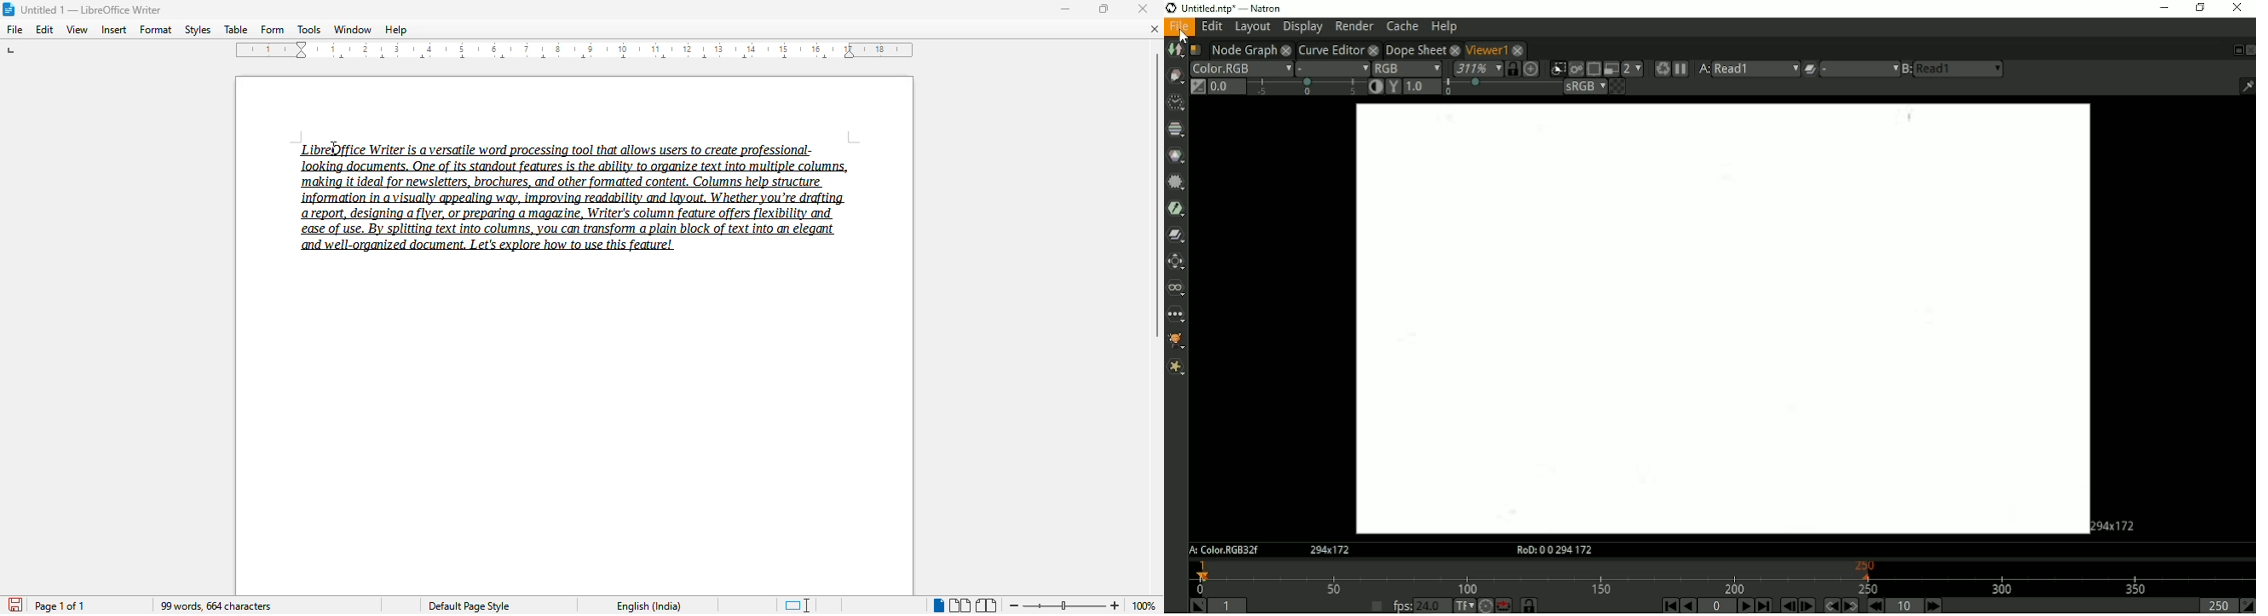 The height and width of the screenshot is (616, 2268). What do you see at coordinates (14, 29) in the screenshot?
I see `file` at bounding box center [14, 29].